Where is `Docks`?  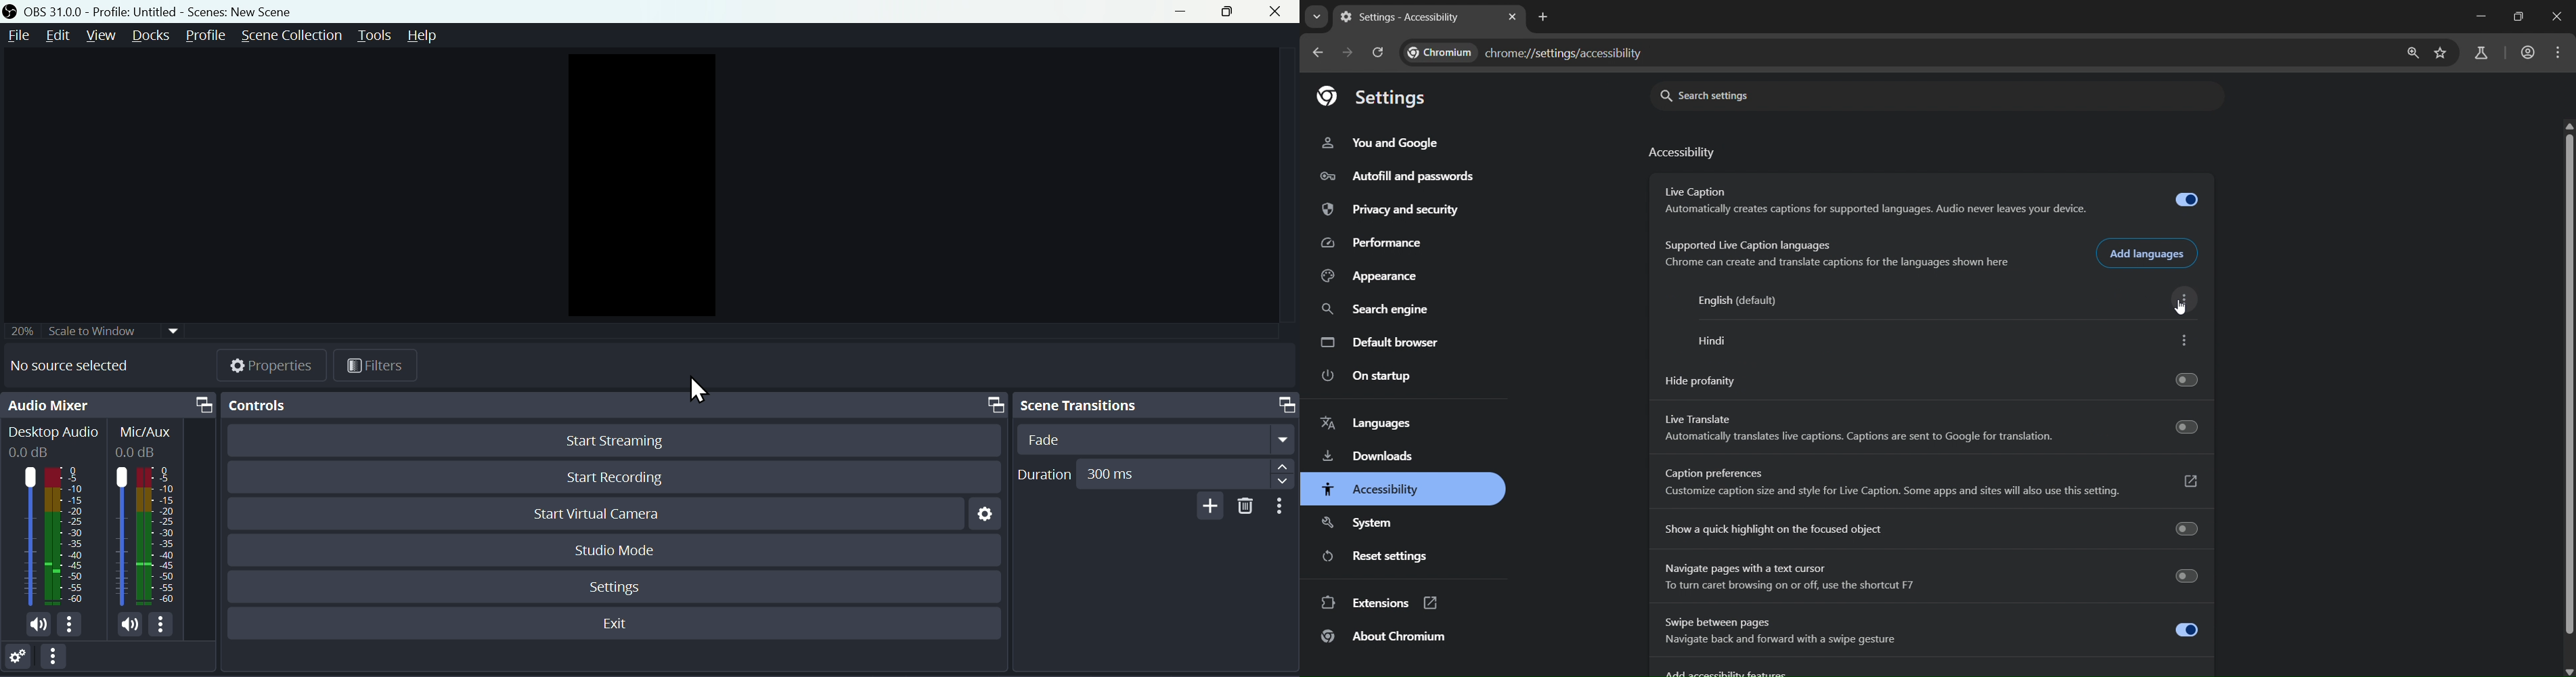
Docks is located at coordinates (153, 37).